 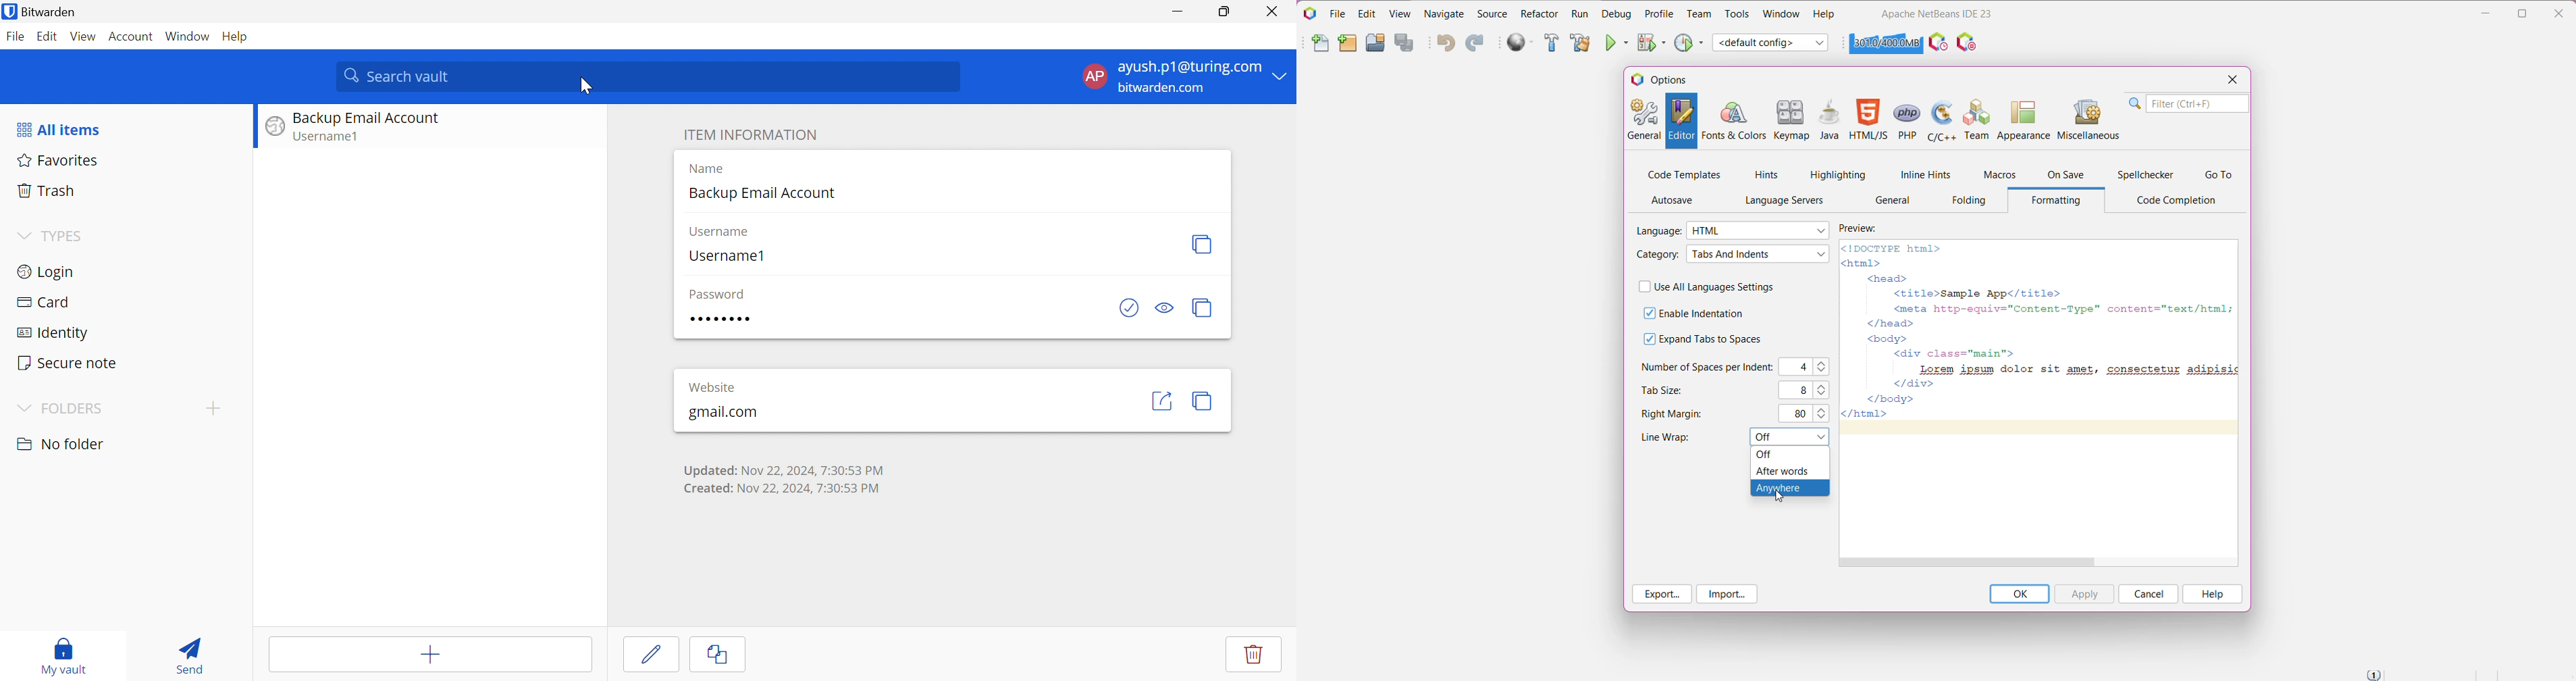 I want to click on Minimize, so click(x=1177, y=11).